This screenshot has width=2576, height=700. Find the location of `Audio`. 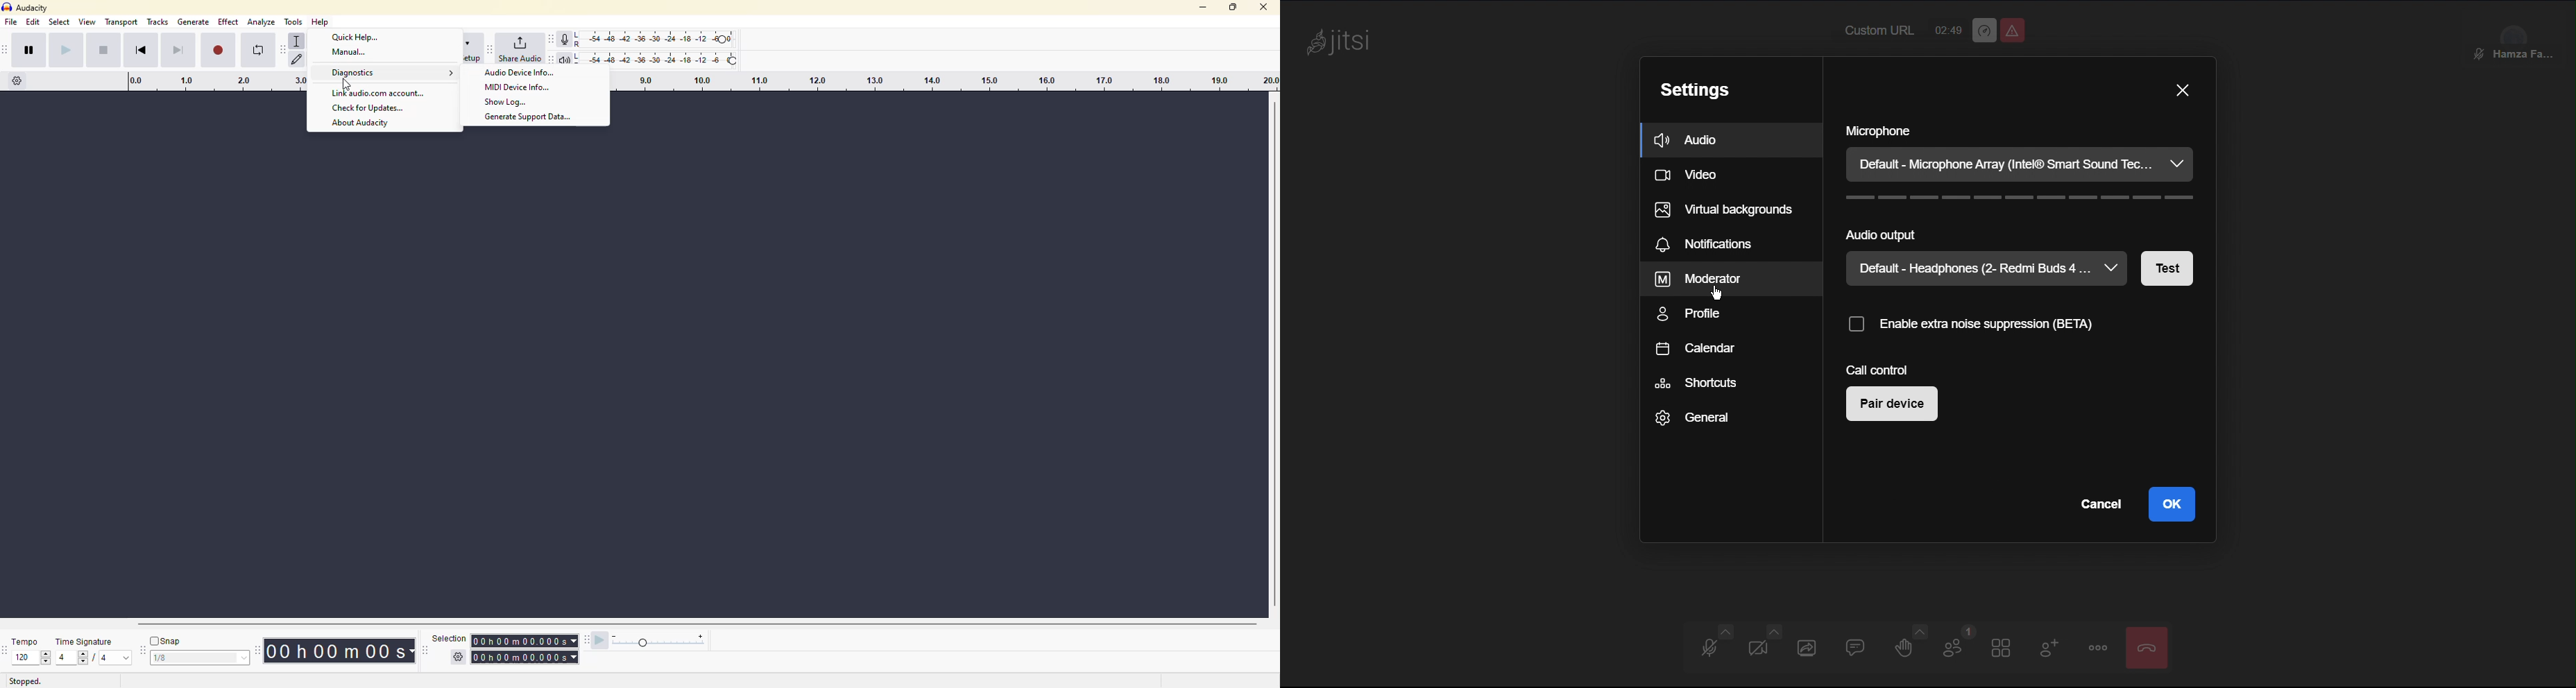

Audio is located at coordinates (1708, 648).